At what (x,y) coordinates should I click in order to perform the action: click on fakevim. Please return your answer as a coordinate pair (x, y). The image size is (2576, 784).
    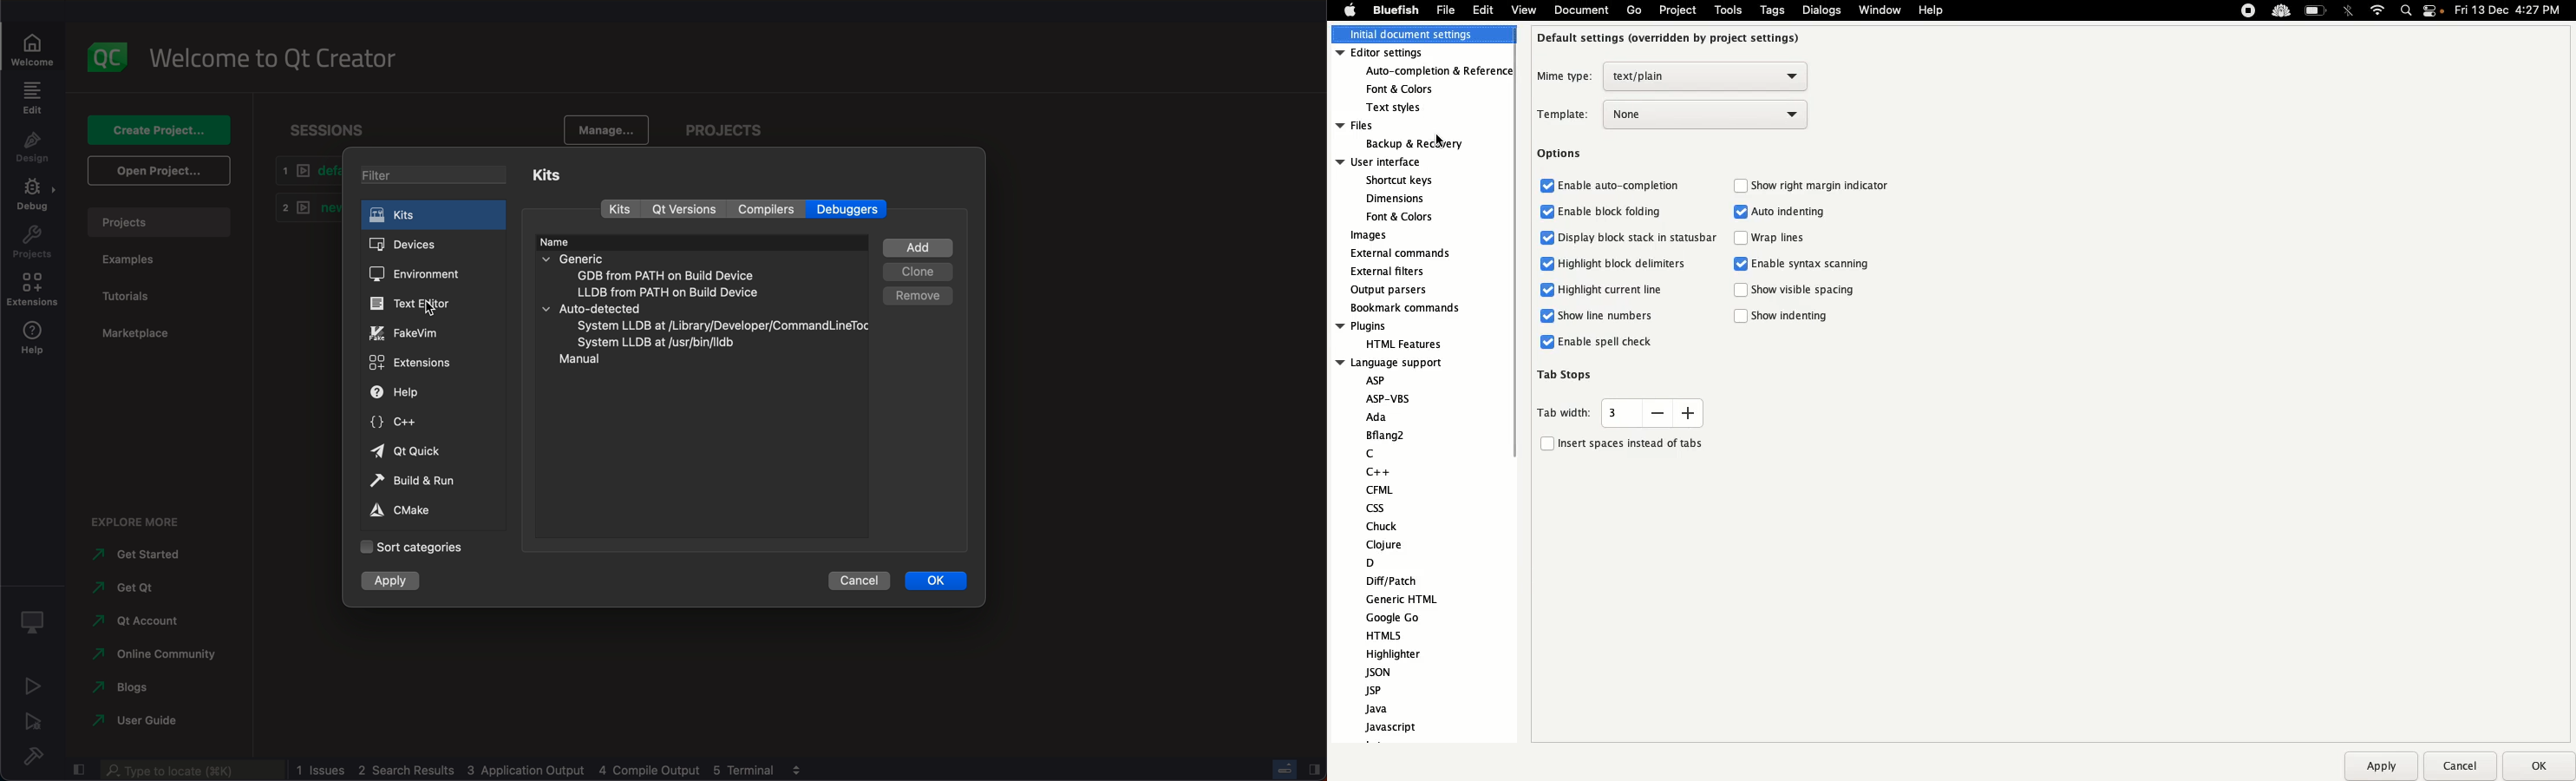
    Looking at the image, I should click on (433, 332).